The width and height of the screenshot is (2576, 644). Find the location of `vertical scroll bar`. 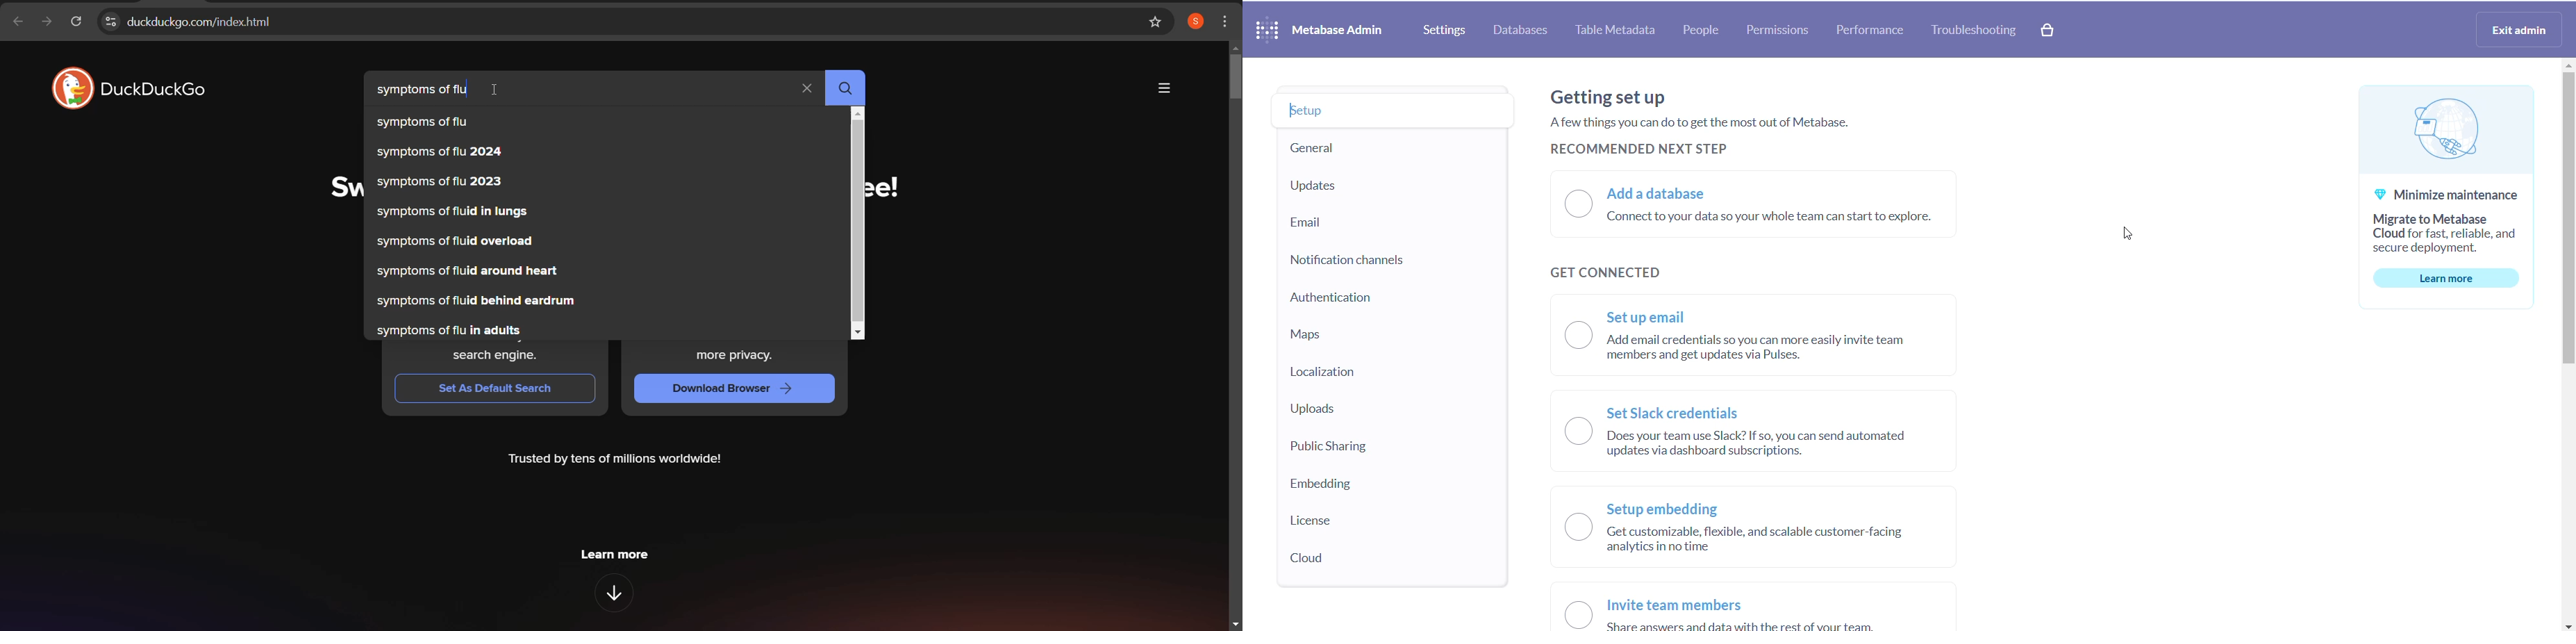

vertical scroll bar is located at coordinates (857, 222).